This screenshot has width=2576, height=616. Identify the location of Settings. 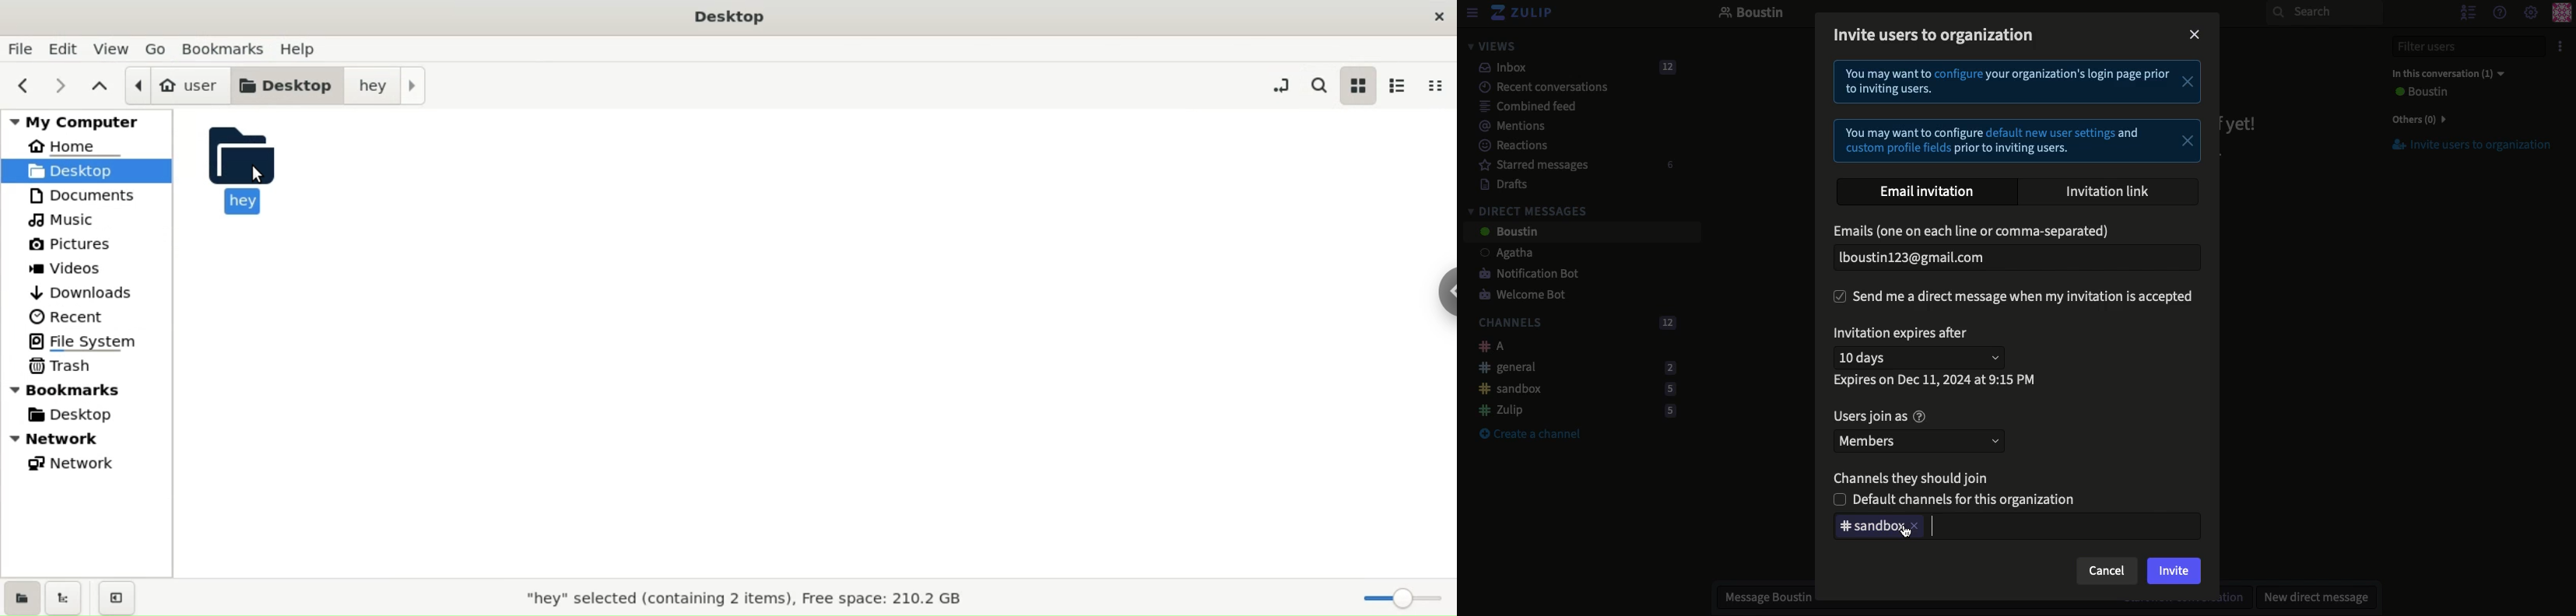
(2531, 13).